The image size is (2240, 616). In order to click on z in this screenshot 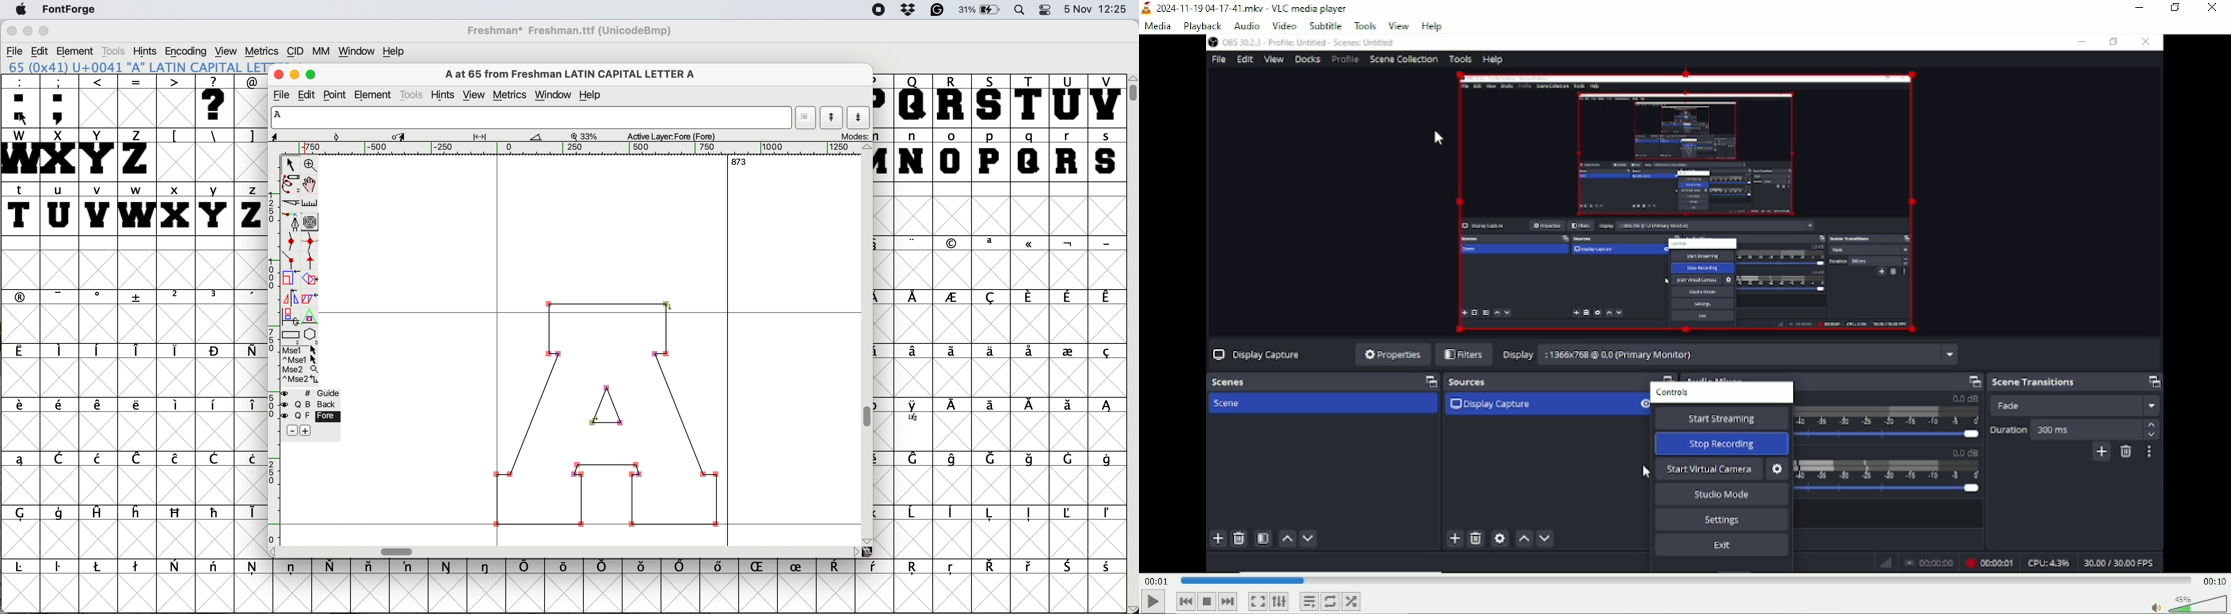, I will do `click(249, 208)`.